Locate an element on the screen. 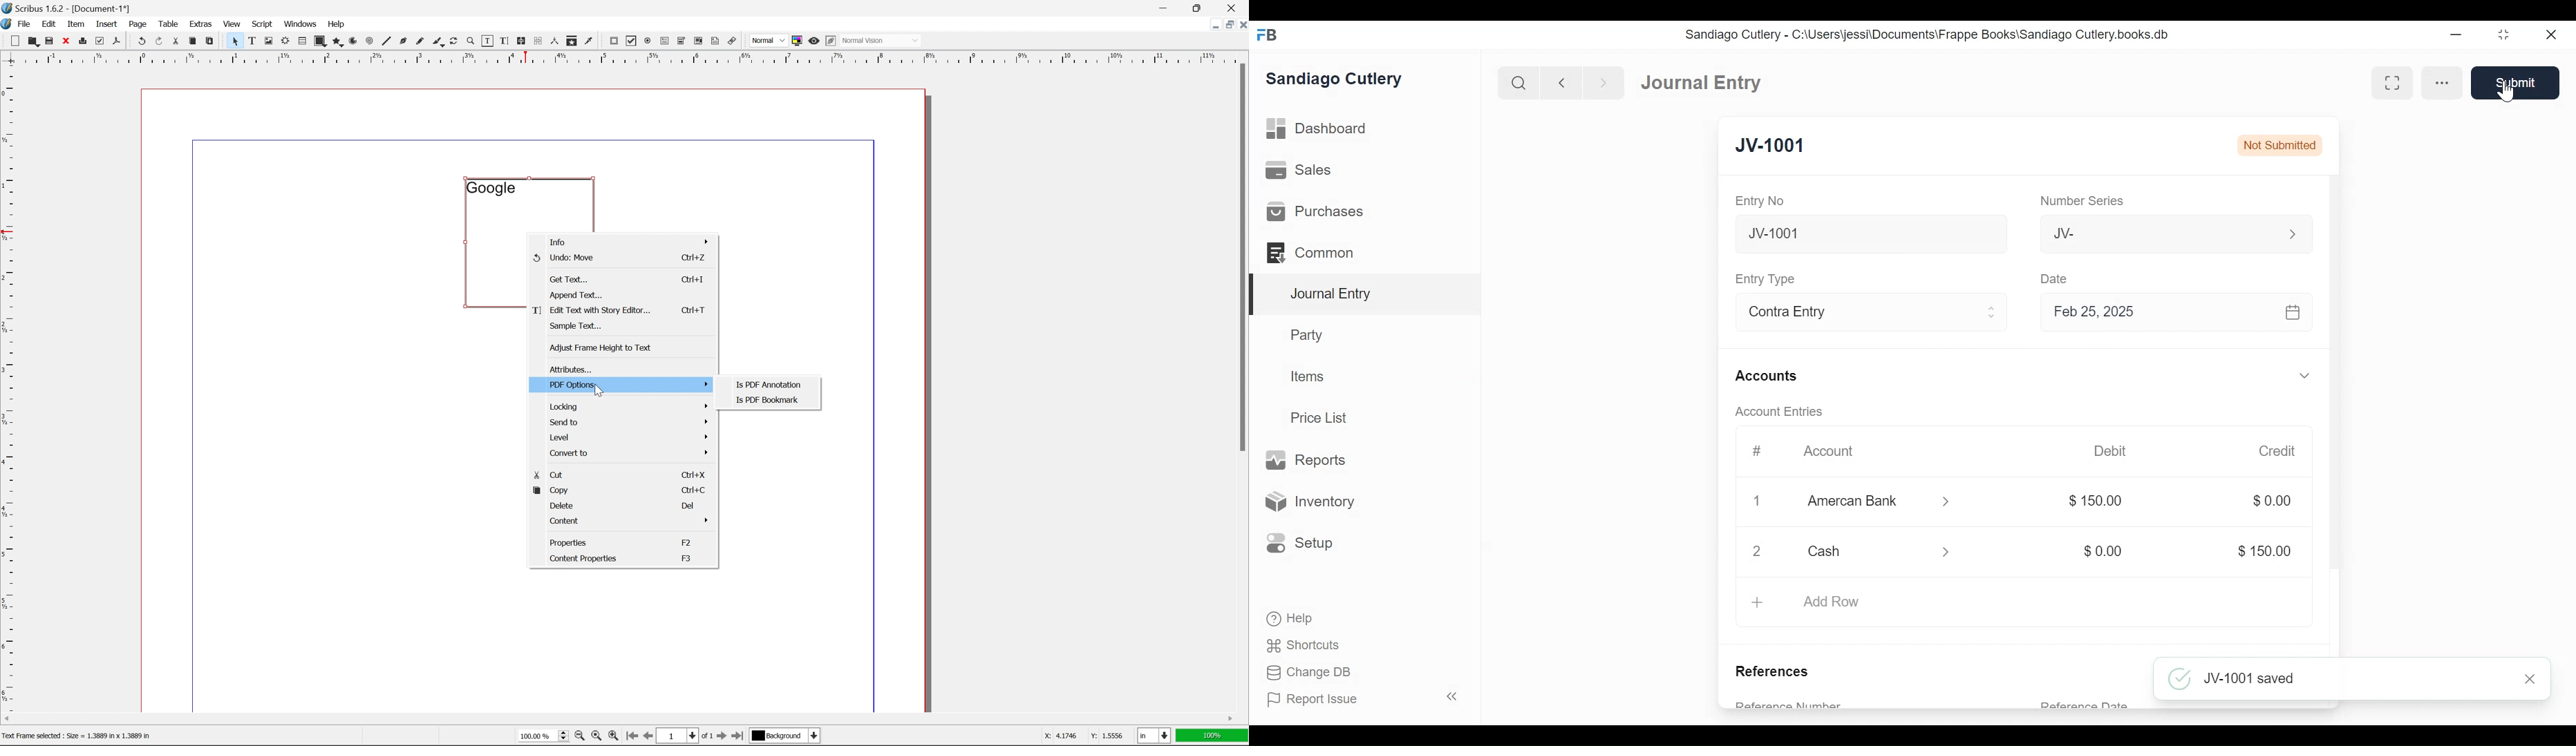 The width and height of the screenshot is (2576, 756). go to first page is located at coordinates (630, 736).